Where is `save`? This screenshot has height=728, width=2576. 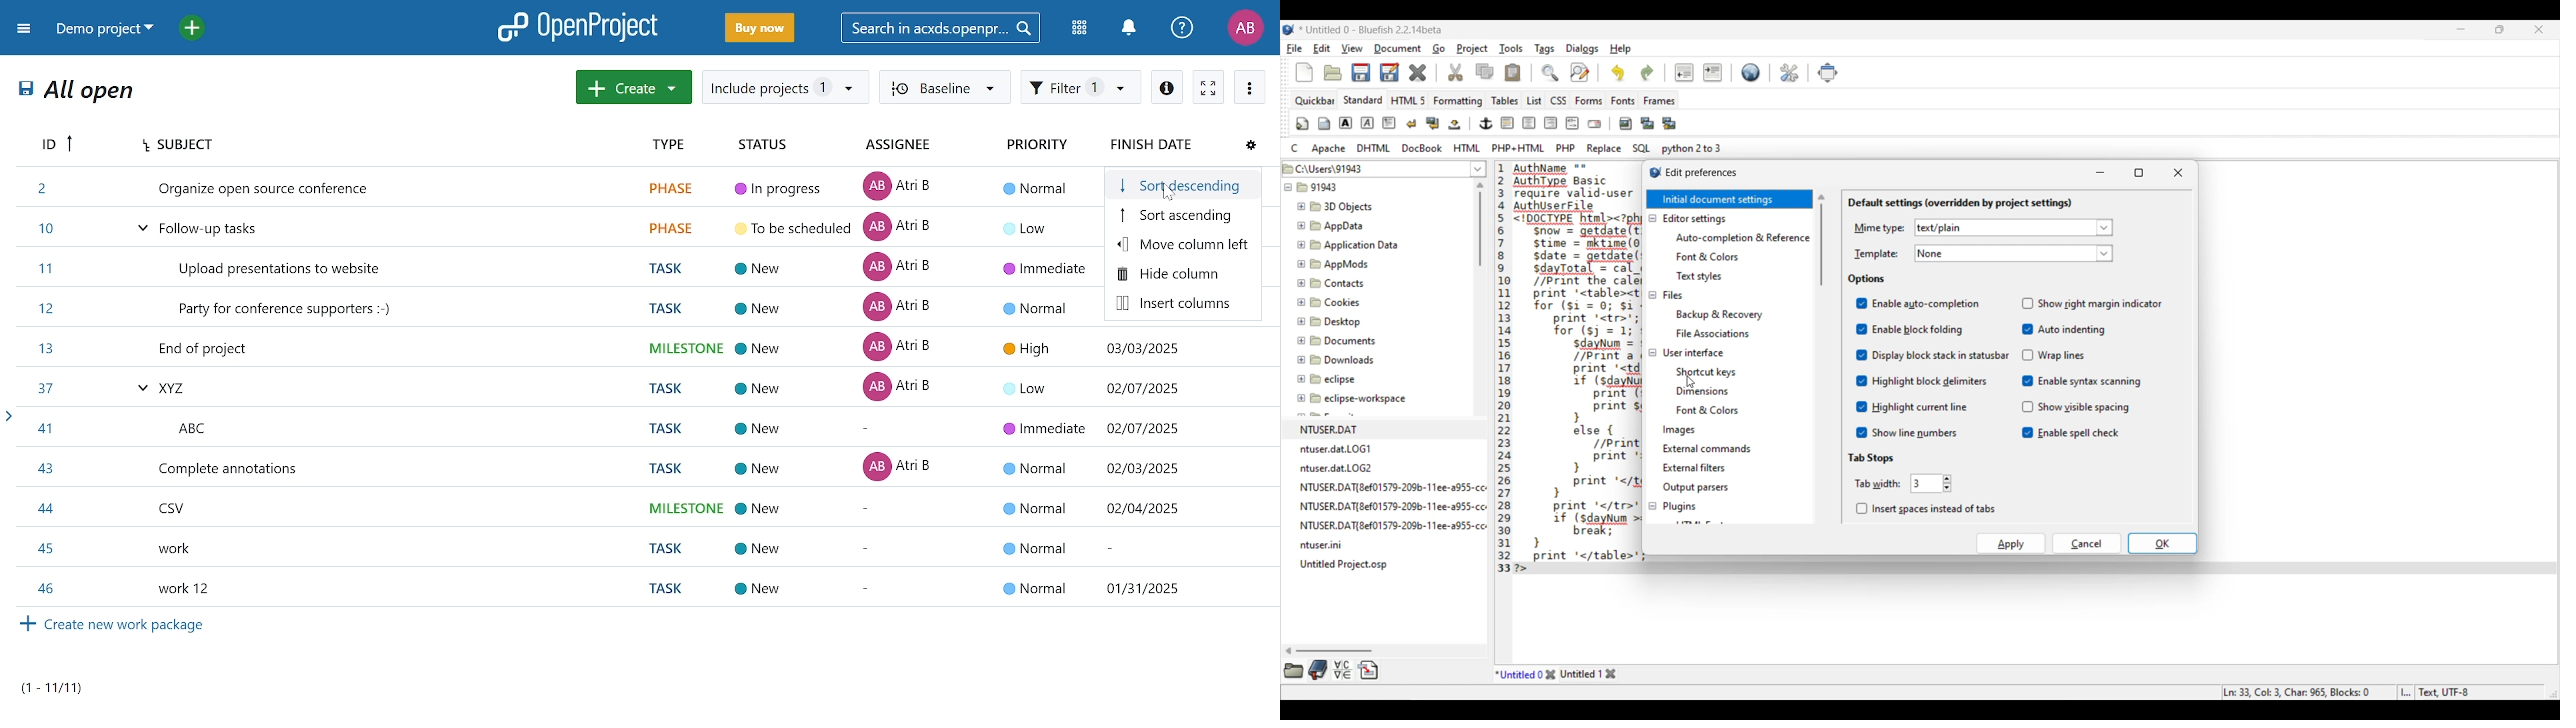
save is located at coordinates (27, 92).